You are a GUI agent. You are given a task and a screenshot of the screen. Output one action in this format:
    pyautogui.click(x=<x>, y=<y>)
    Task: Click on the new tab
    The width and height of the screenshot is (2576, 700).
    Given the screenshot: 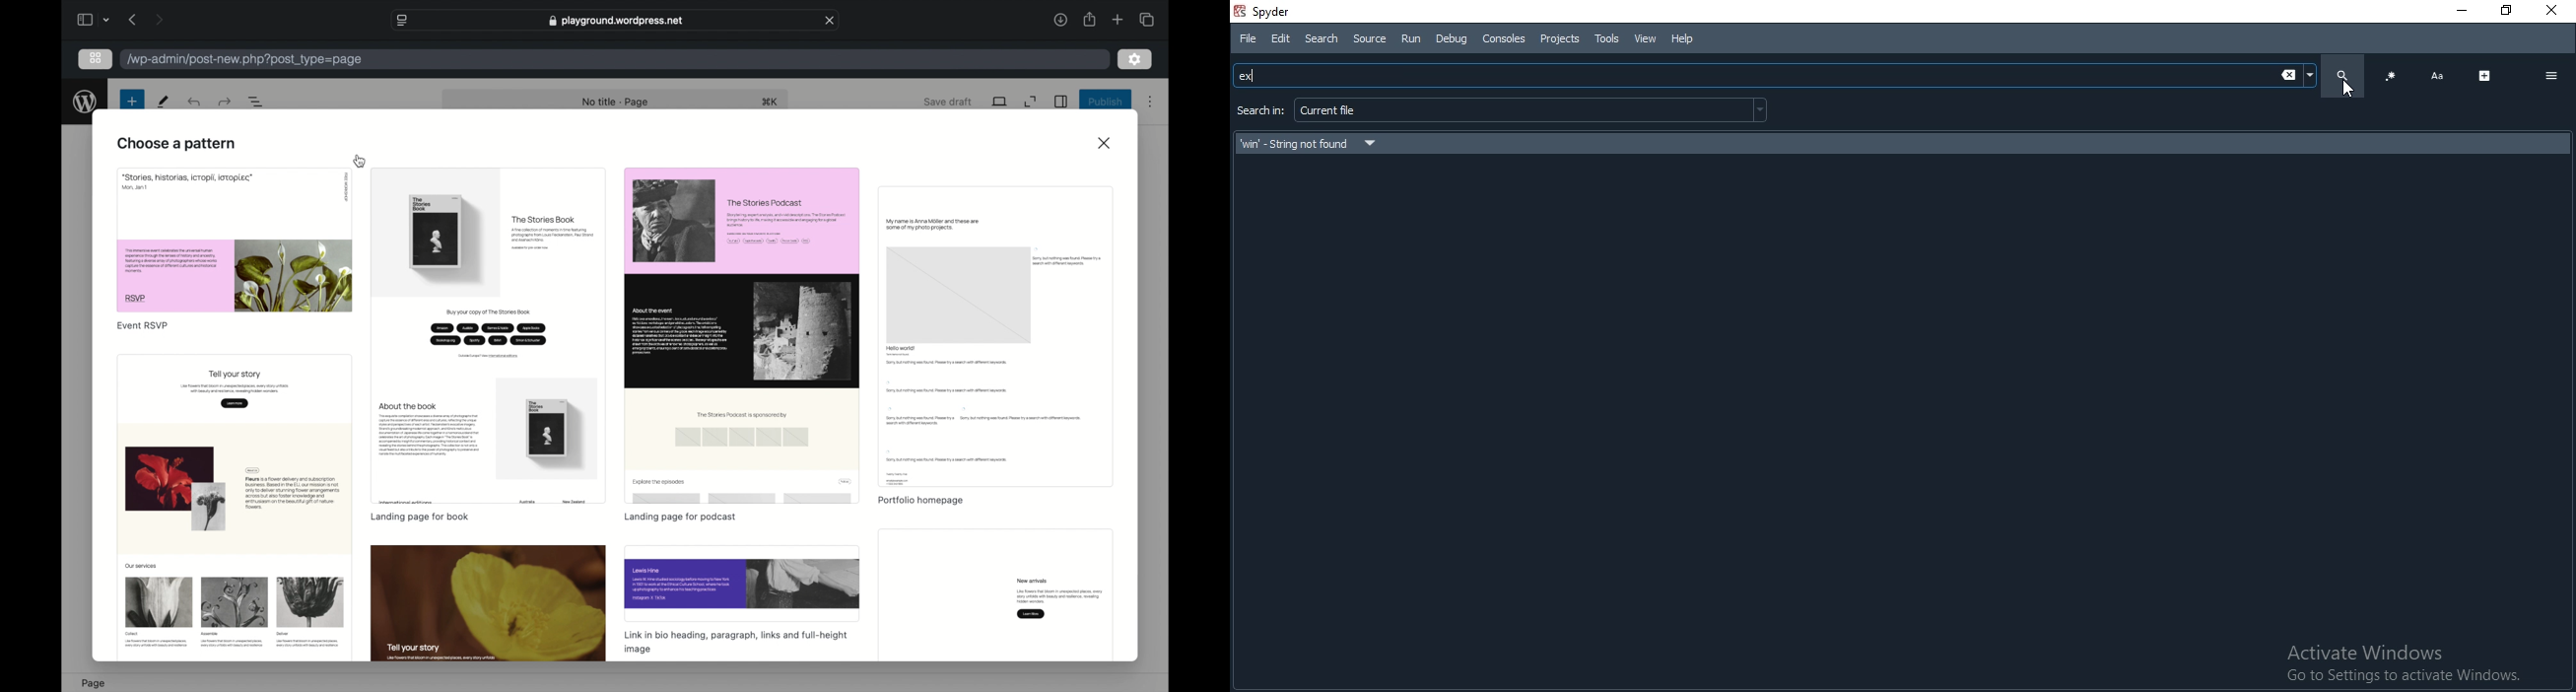 What is the action you would take?
    pyautogui.click(x=1117, y=19)
    